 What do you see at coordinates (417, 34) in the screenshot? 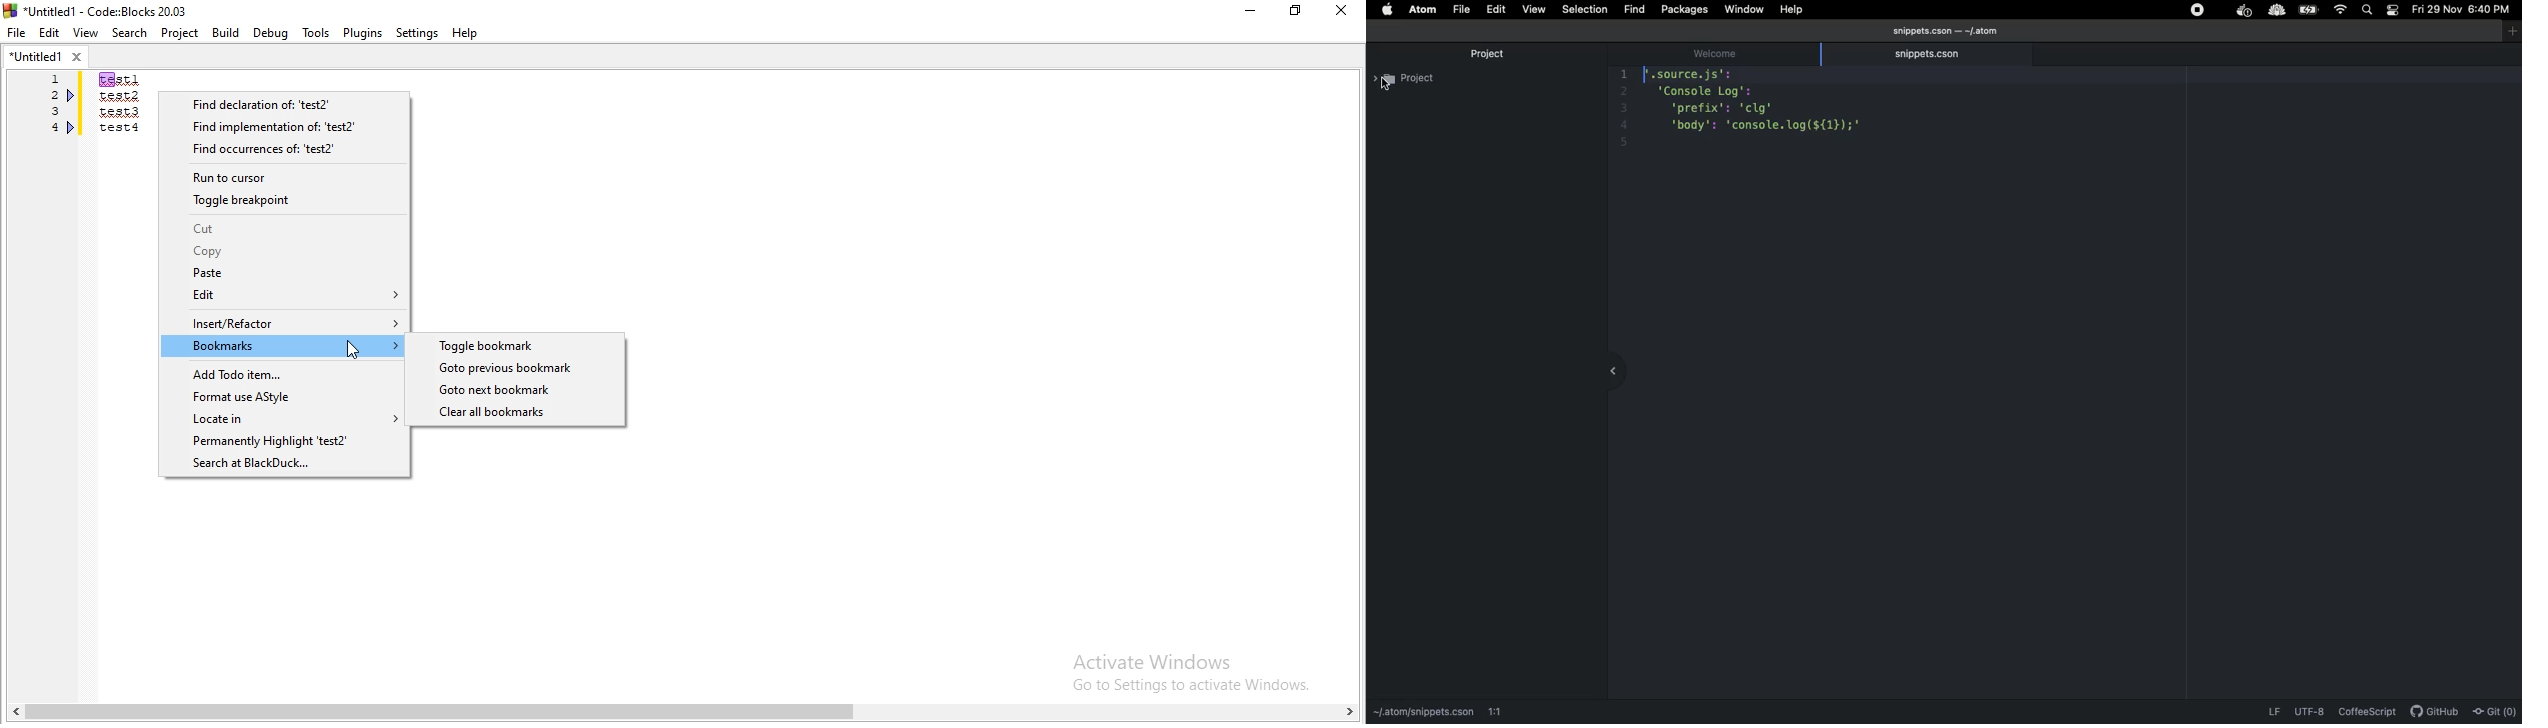
I see `Settings ` at bounding box center [417, 34].